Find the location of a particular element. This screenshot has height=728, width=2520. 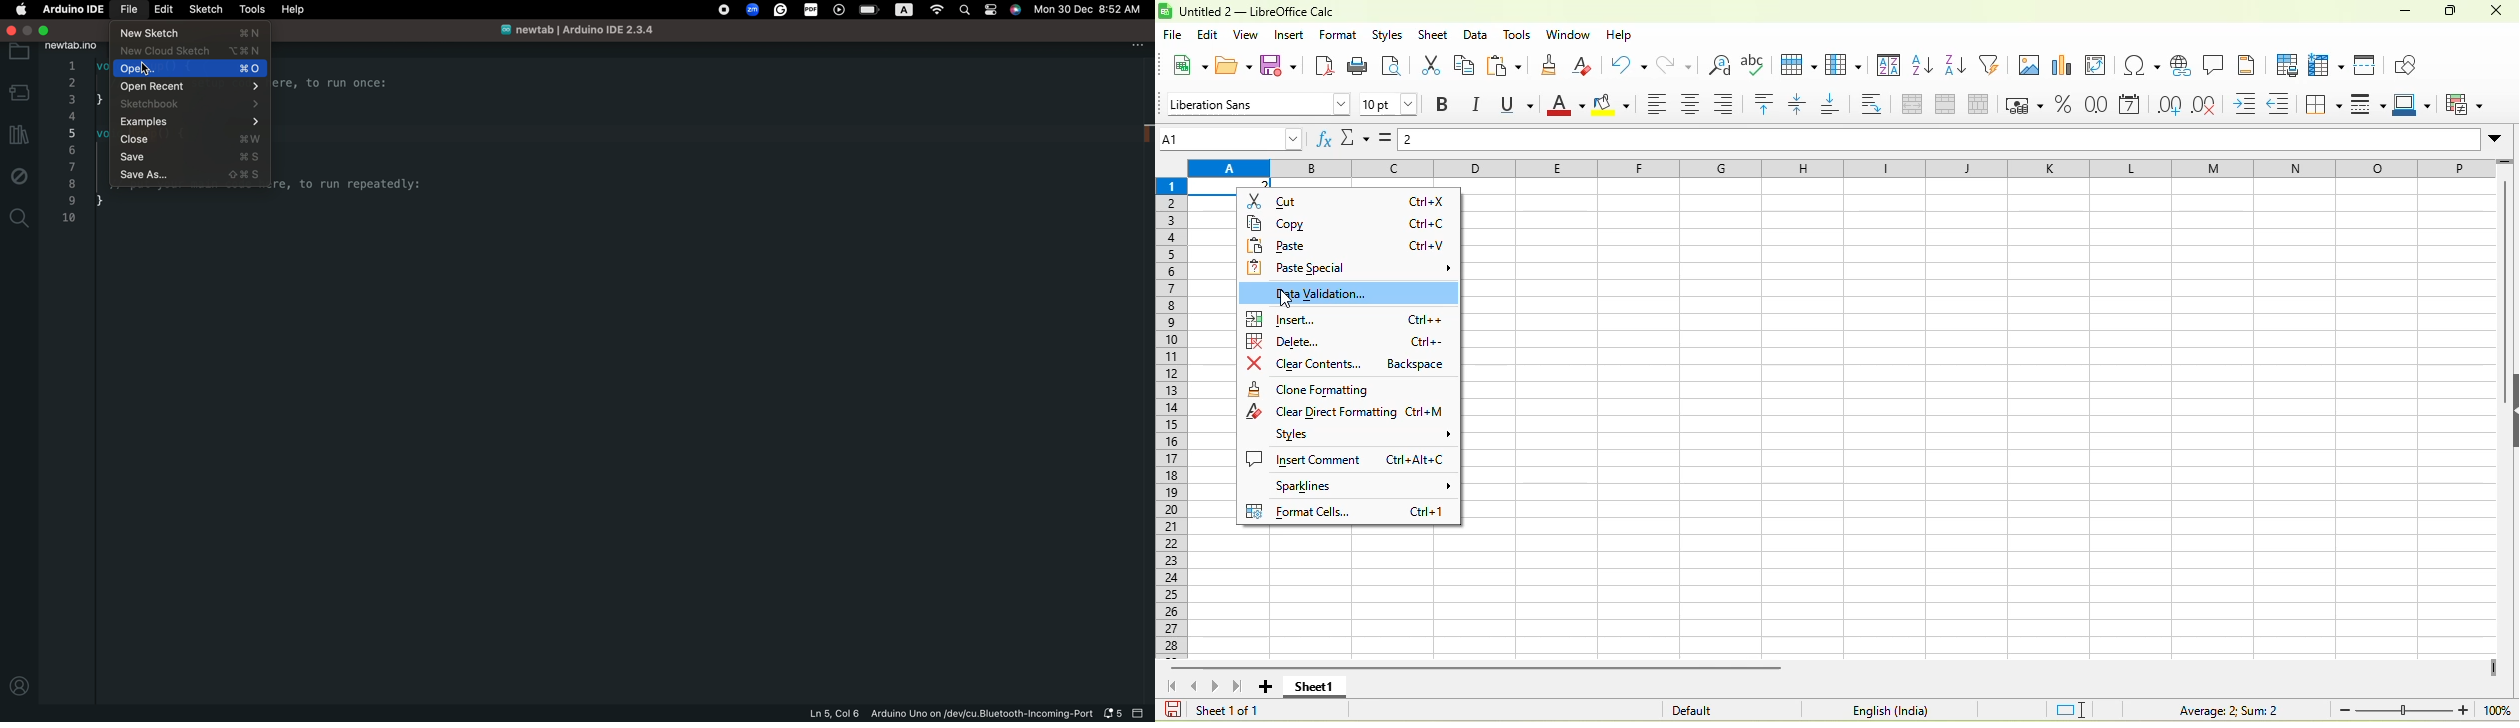

undo is located at coordinates (1633, 64).